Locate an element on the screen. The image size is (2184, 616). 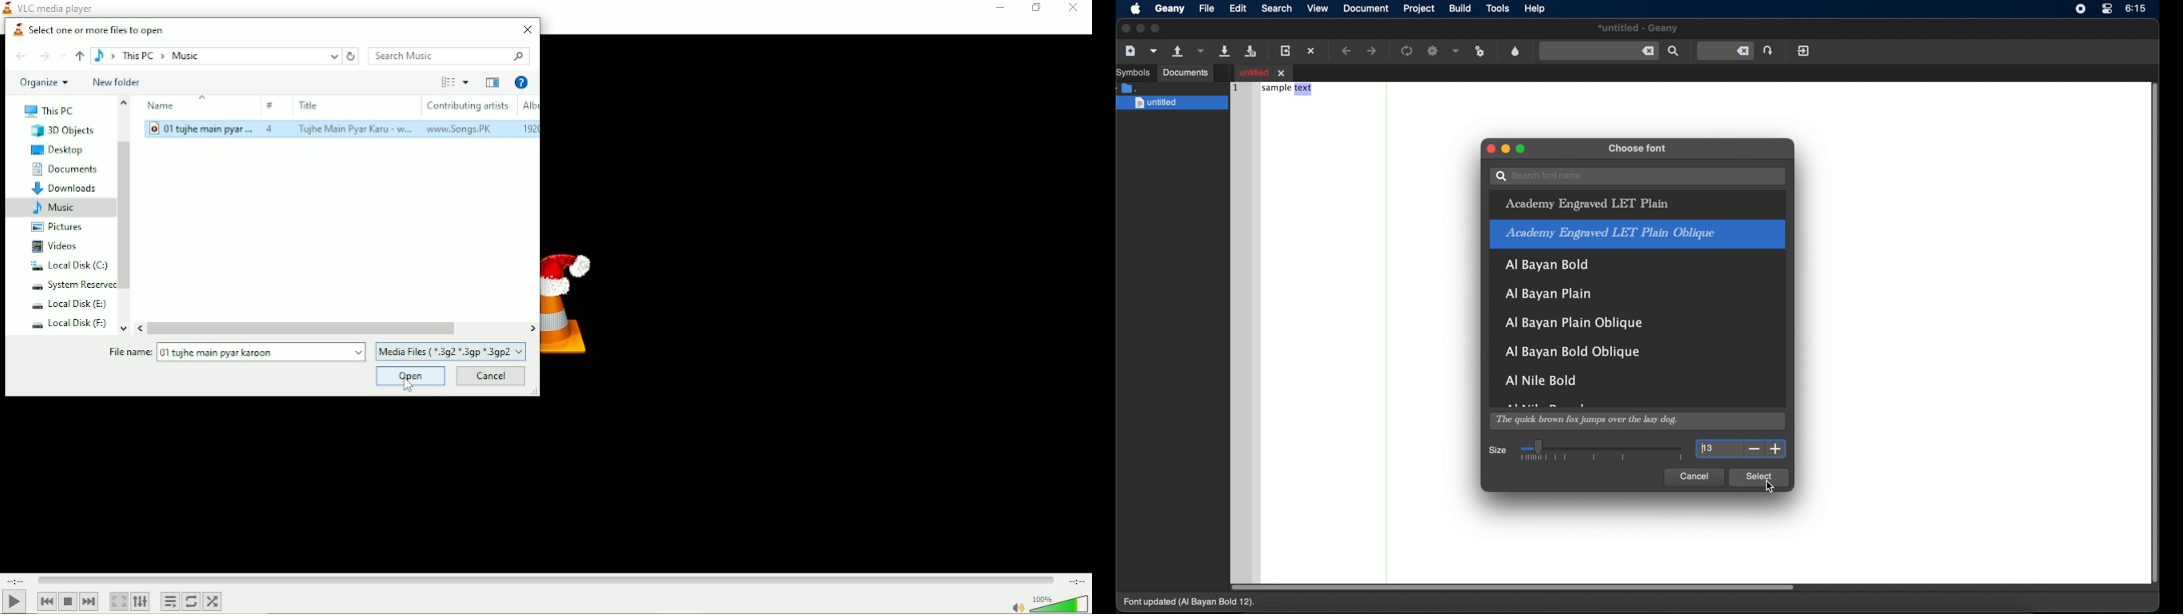
apple icon is located at coordinates (1135, 10).